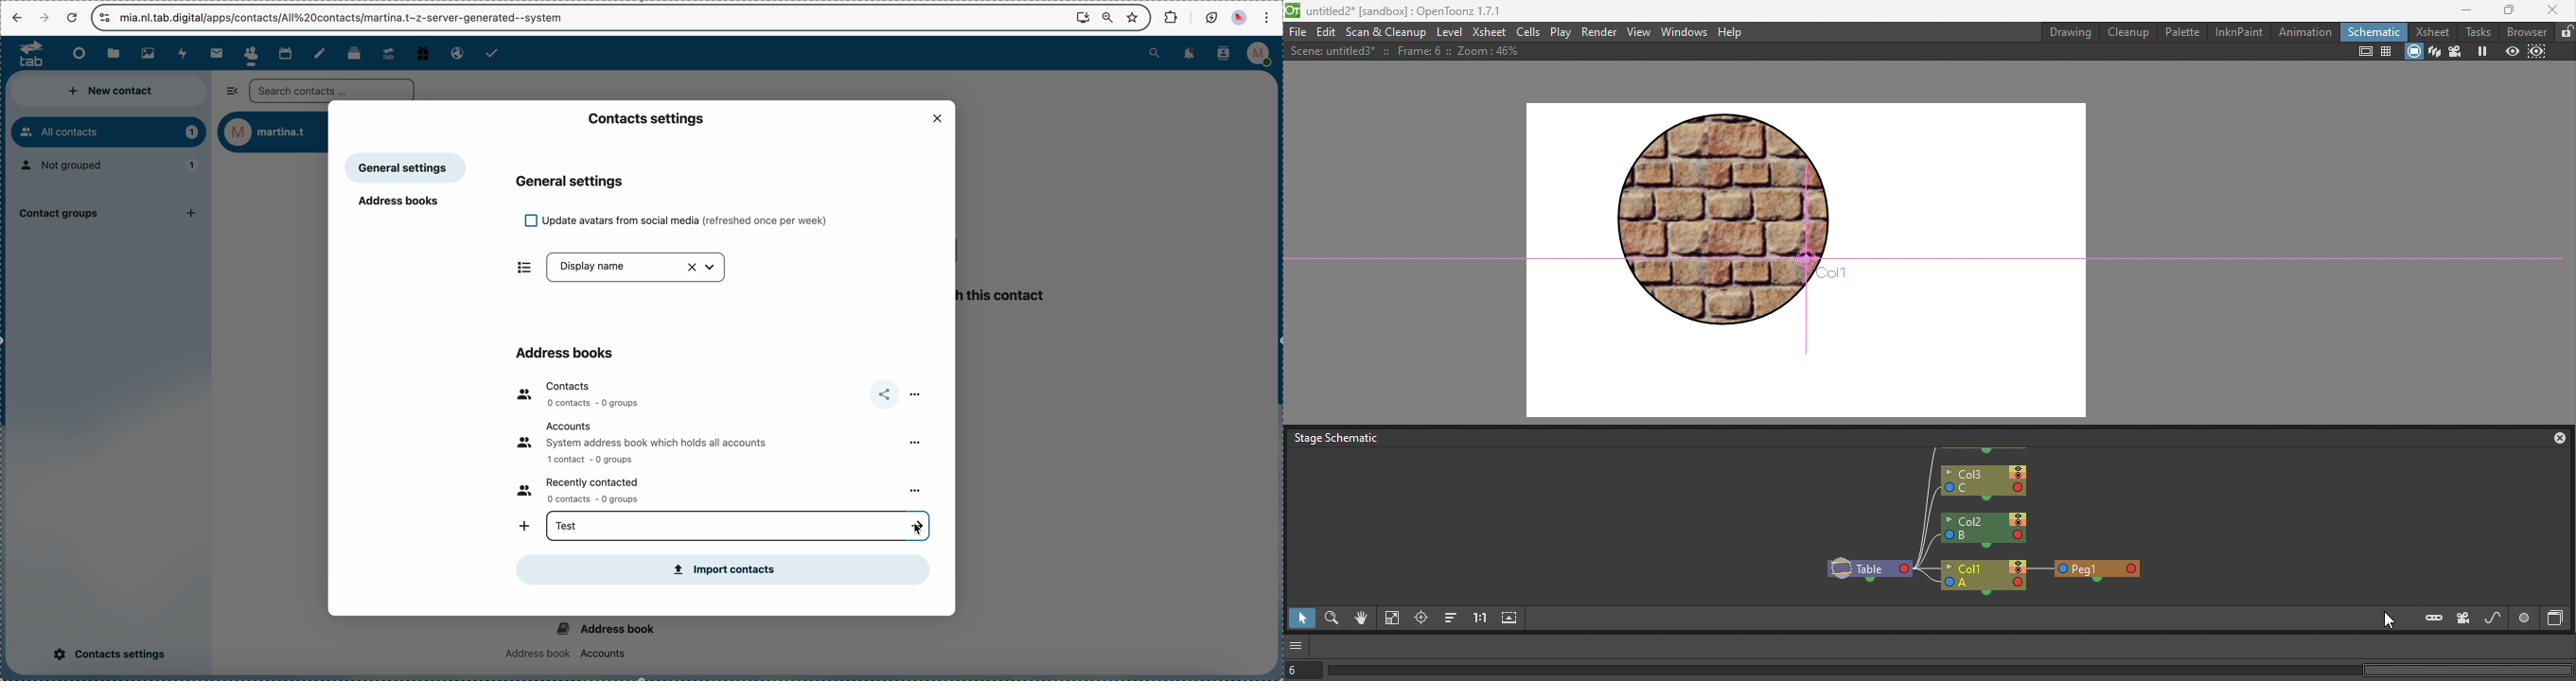  I want to click on accounts, so click(655, 442).